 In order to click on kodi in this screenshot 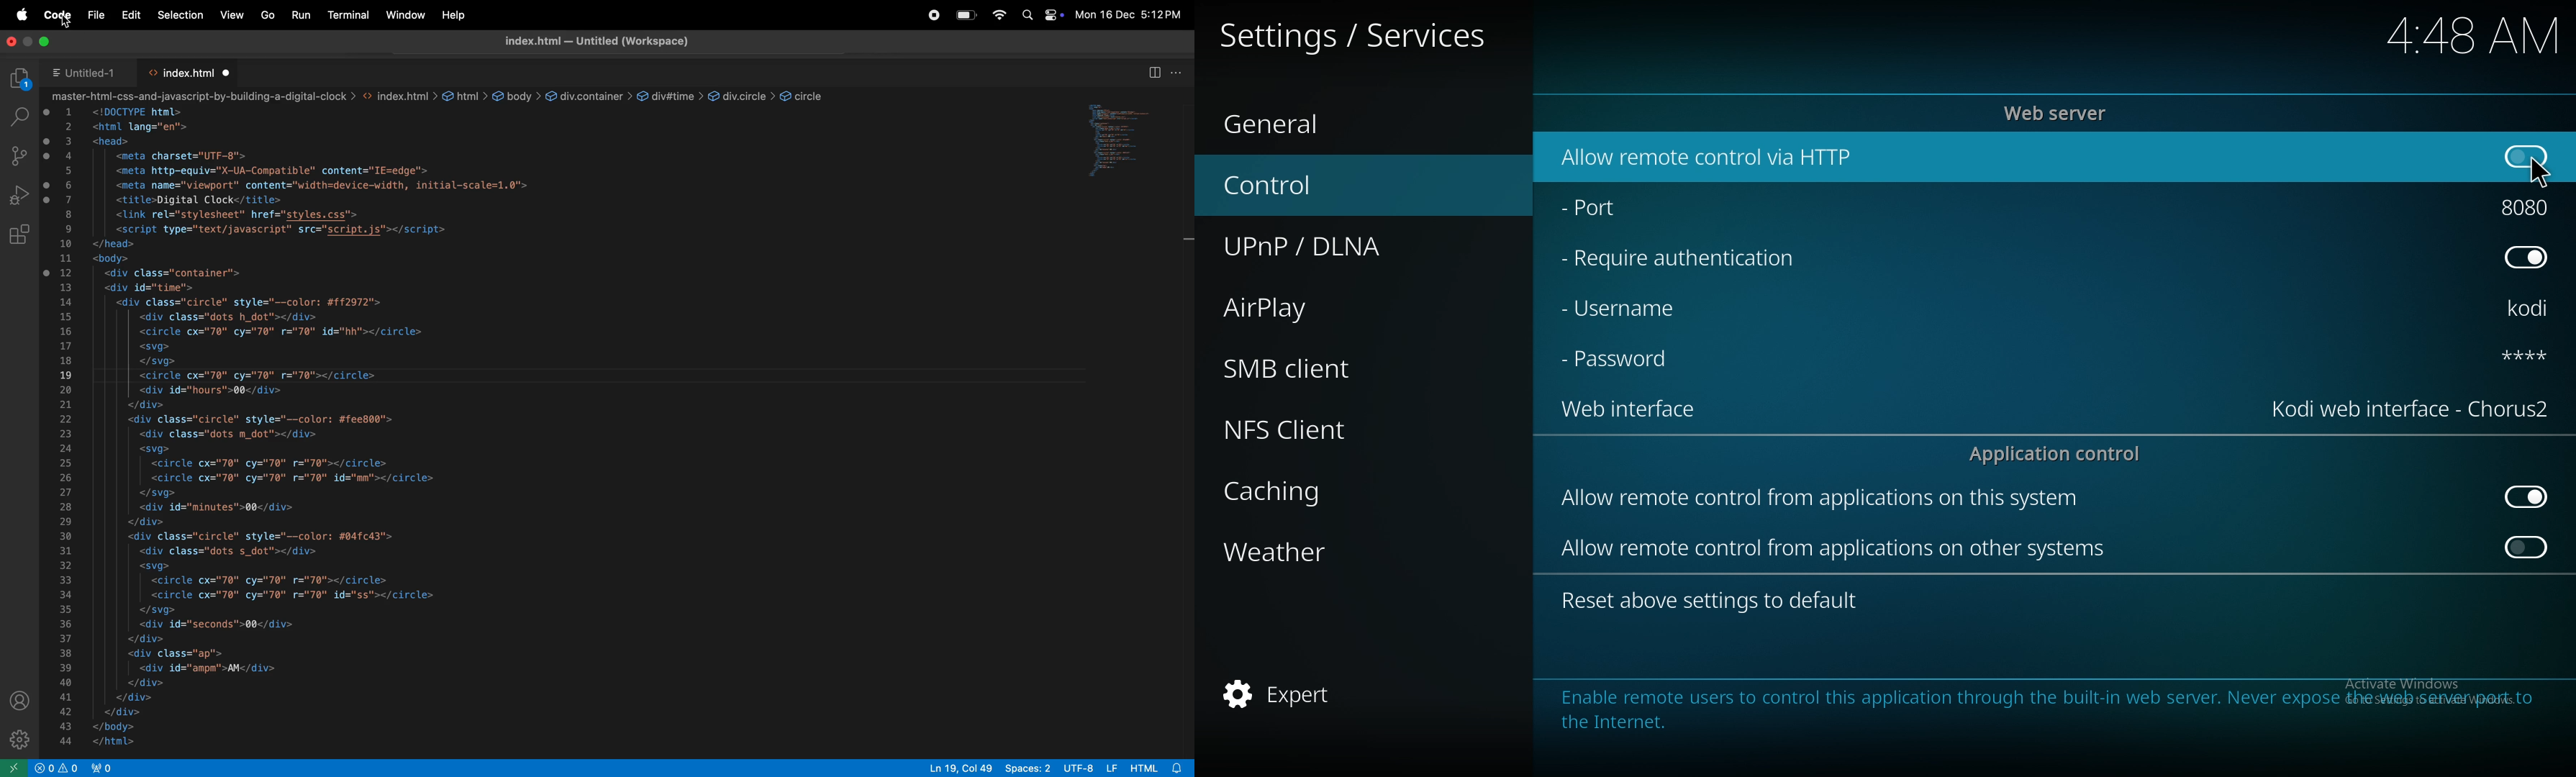, I will do `click(2533, 308)`.